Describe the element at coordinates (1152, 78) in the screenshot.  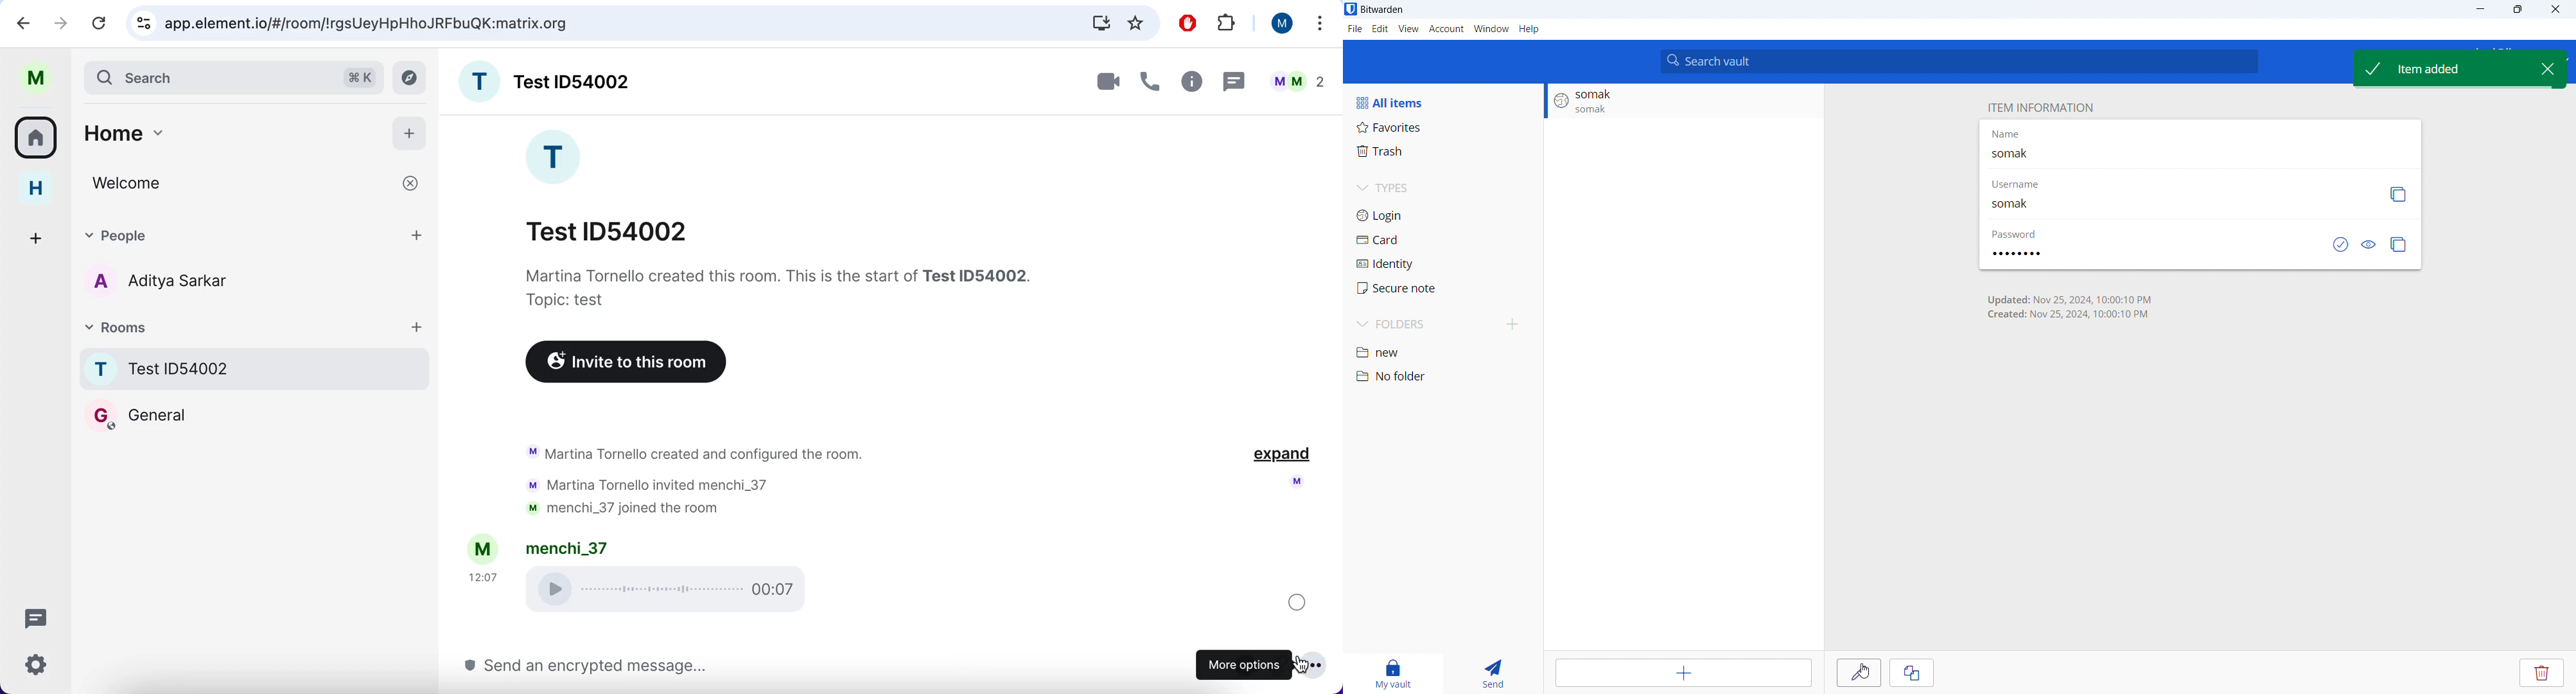
I see `call` at that location.